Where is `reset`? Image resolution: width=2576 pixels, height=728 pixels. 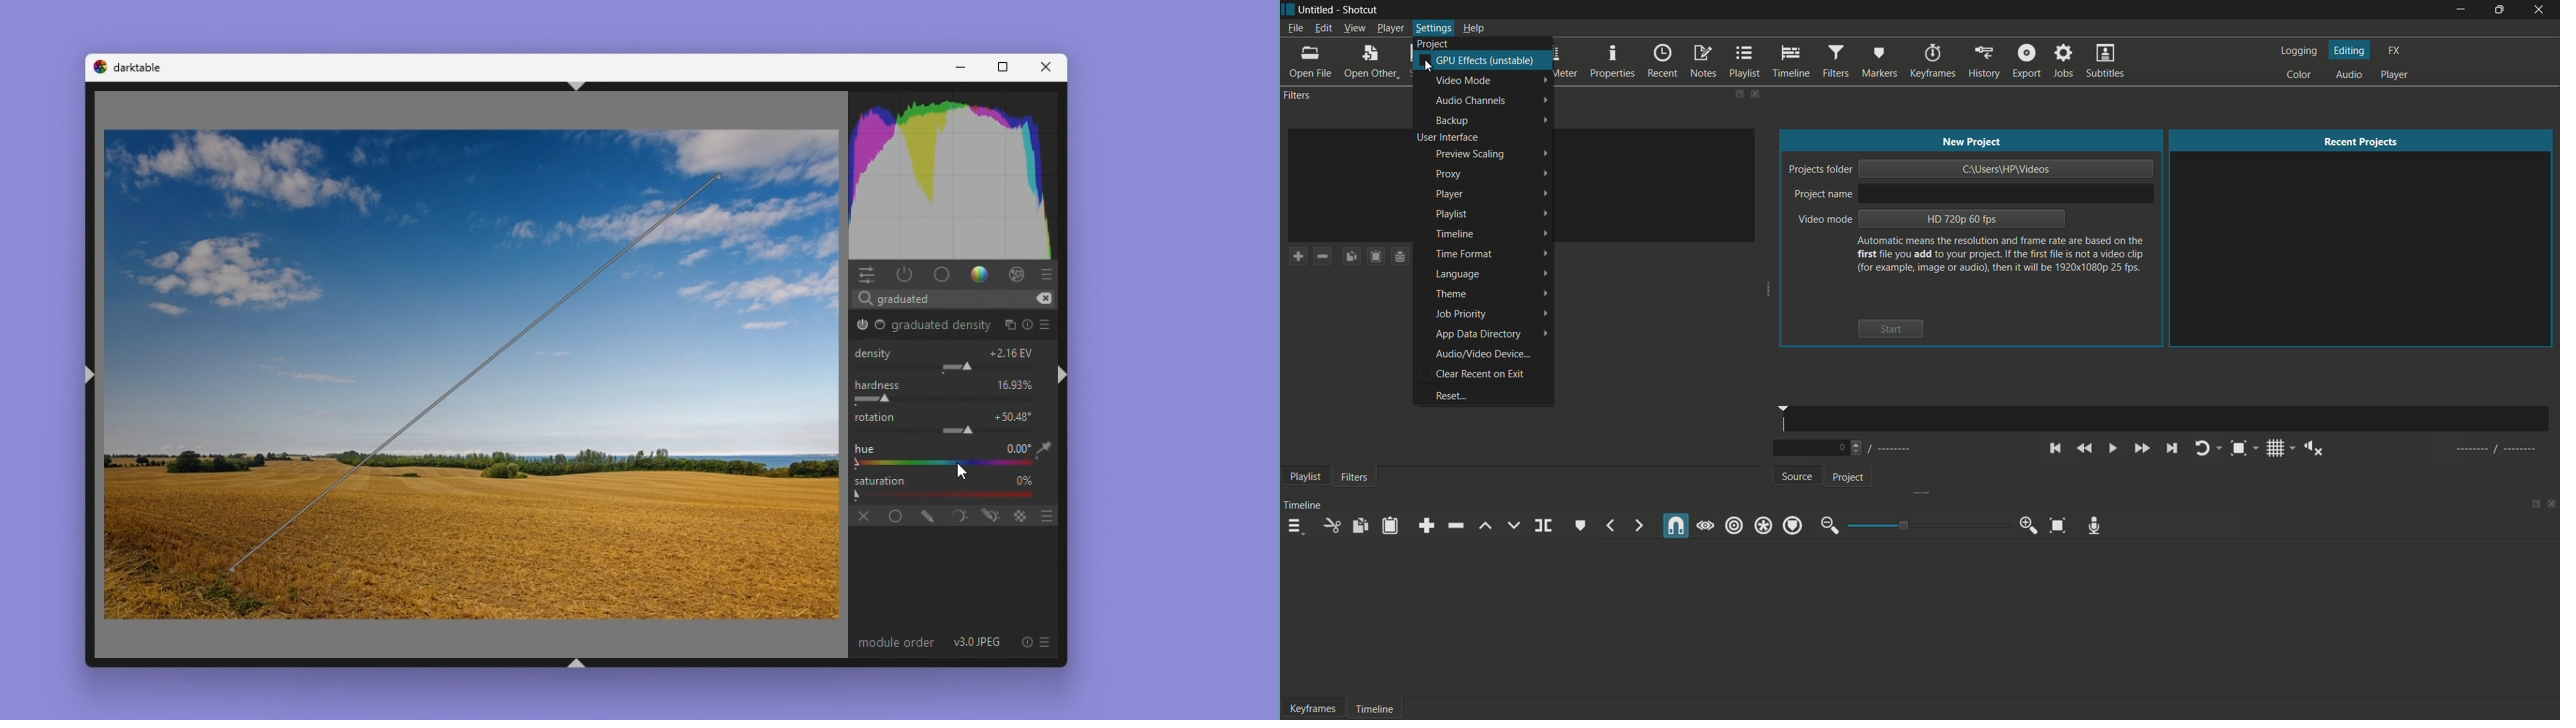
reset is located at coordinates (1029, 324).